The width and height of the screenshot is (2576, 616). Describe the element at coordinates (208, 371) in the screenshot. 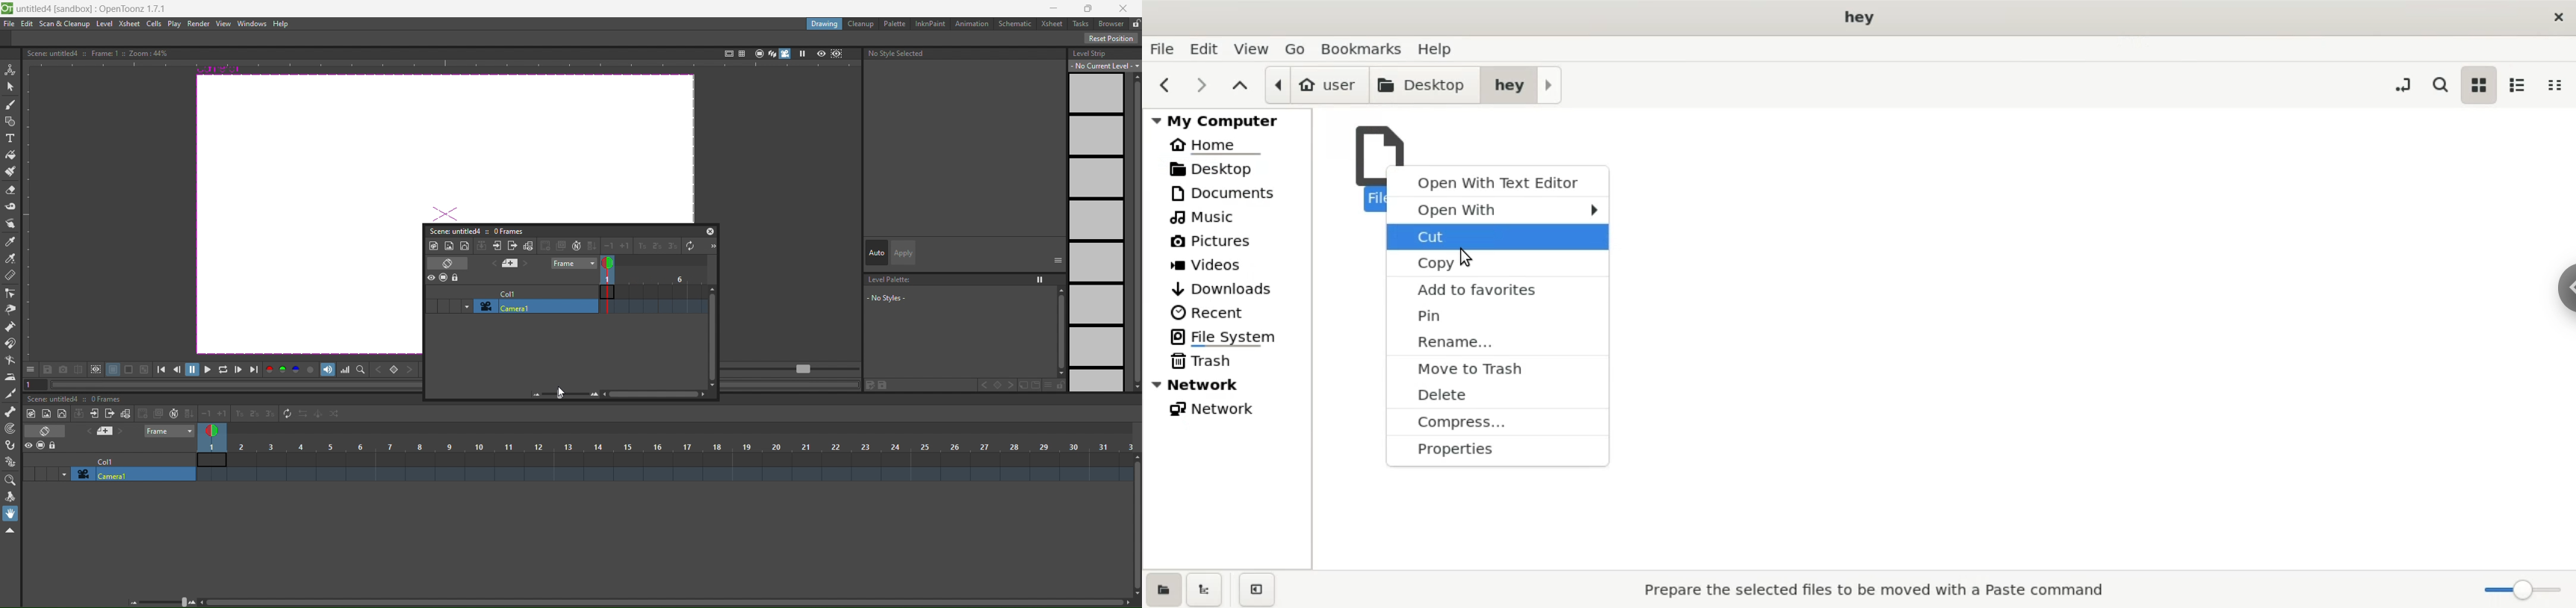

I see `playback options` at that location.